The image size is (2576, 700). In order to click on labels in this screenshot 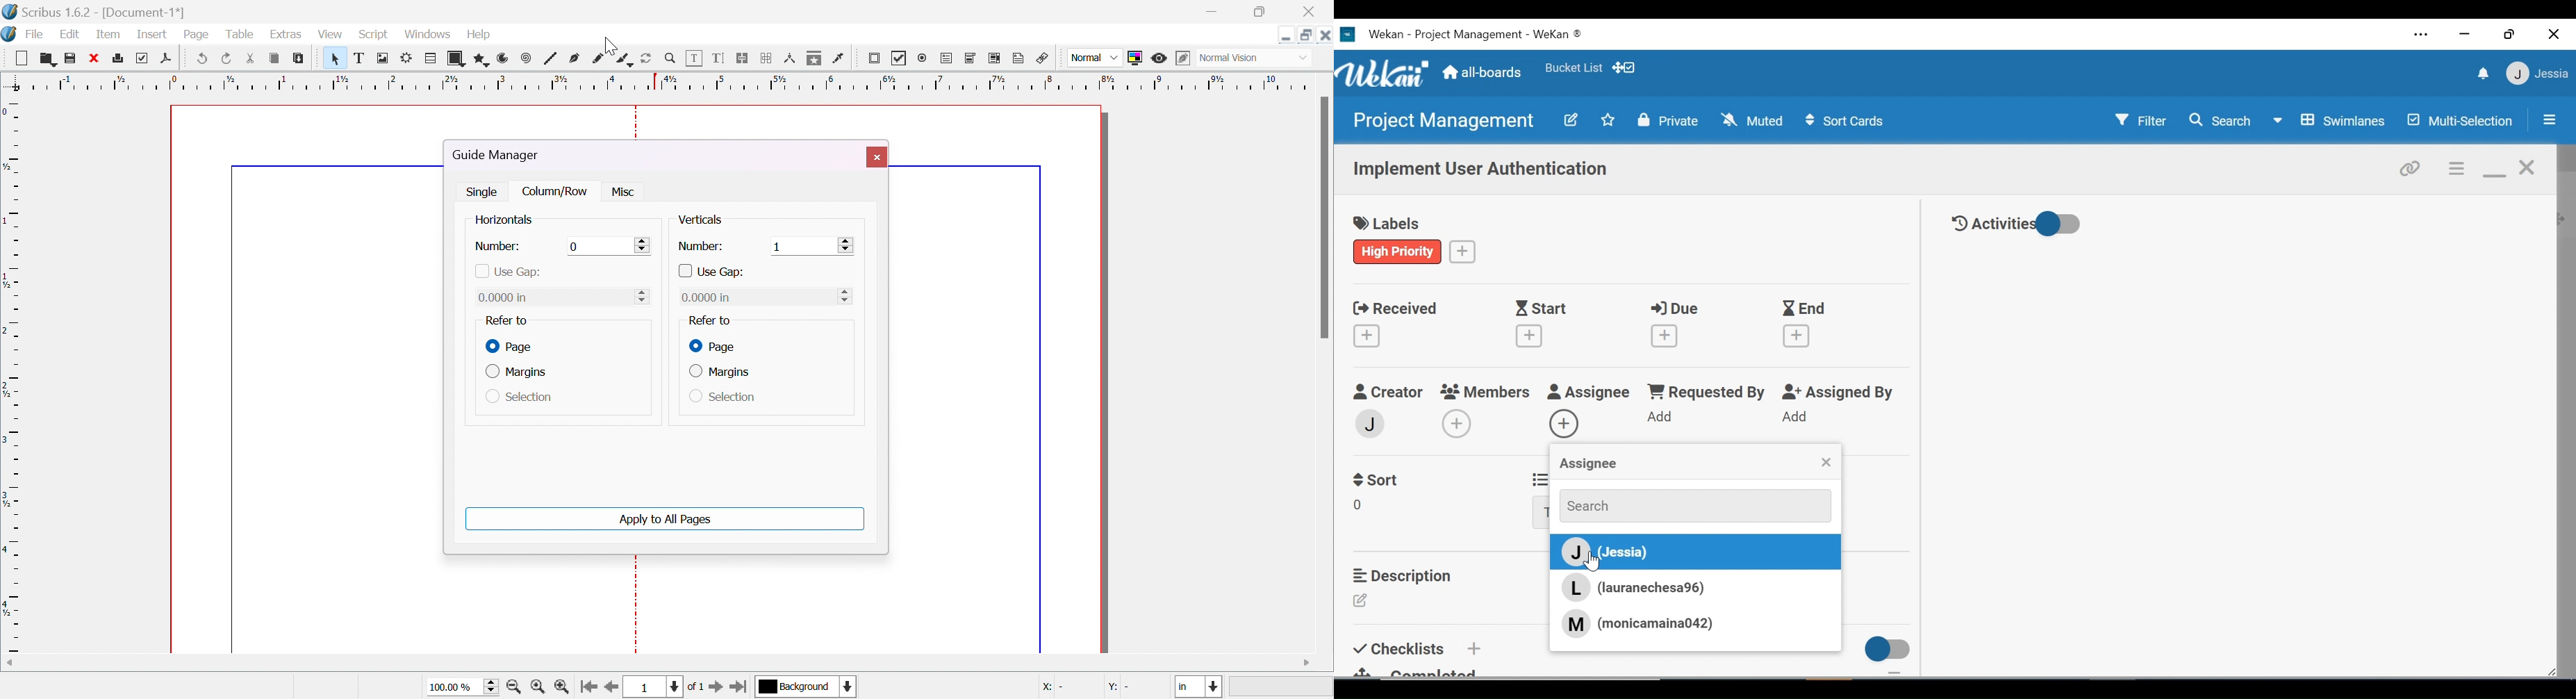, I will do `click(1391, 225)`.